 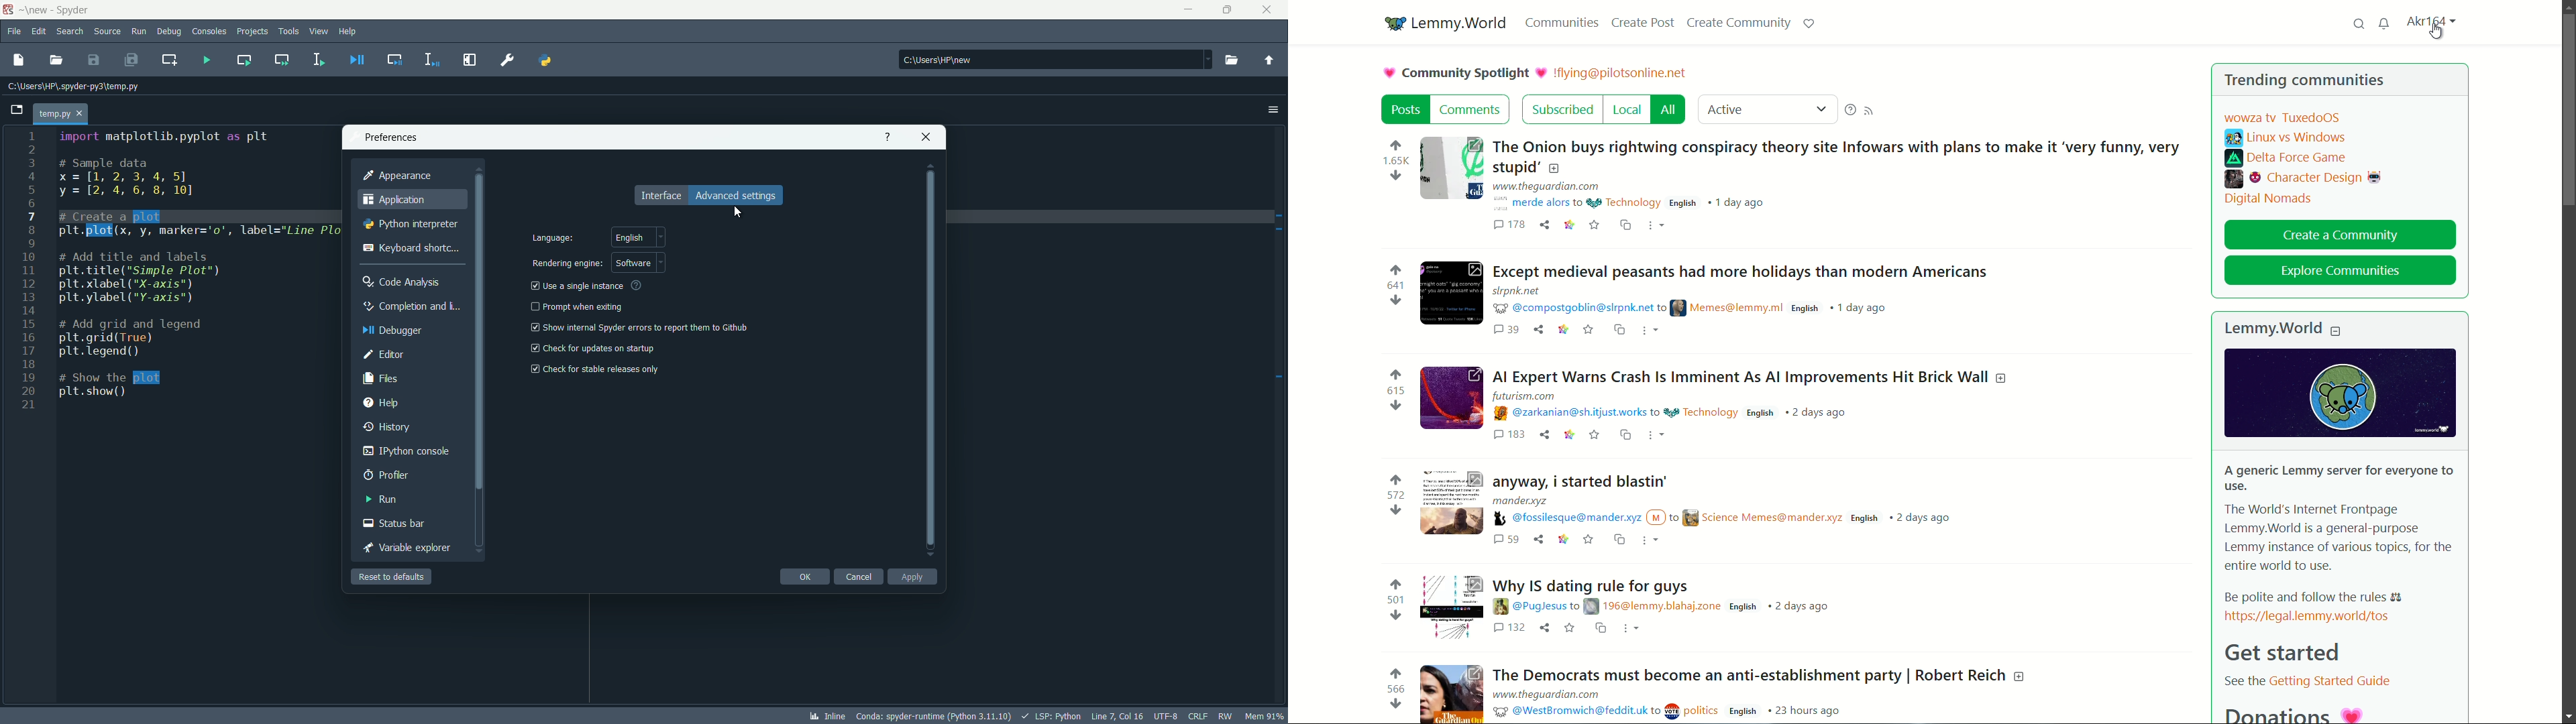 What do you see at coordinates (132, 60) in the screenshot?
I see `save all files` at bounding box center [132, 60].